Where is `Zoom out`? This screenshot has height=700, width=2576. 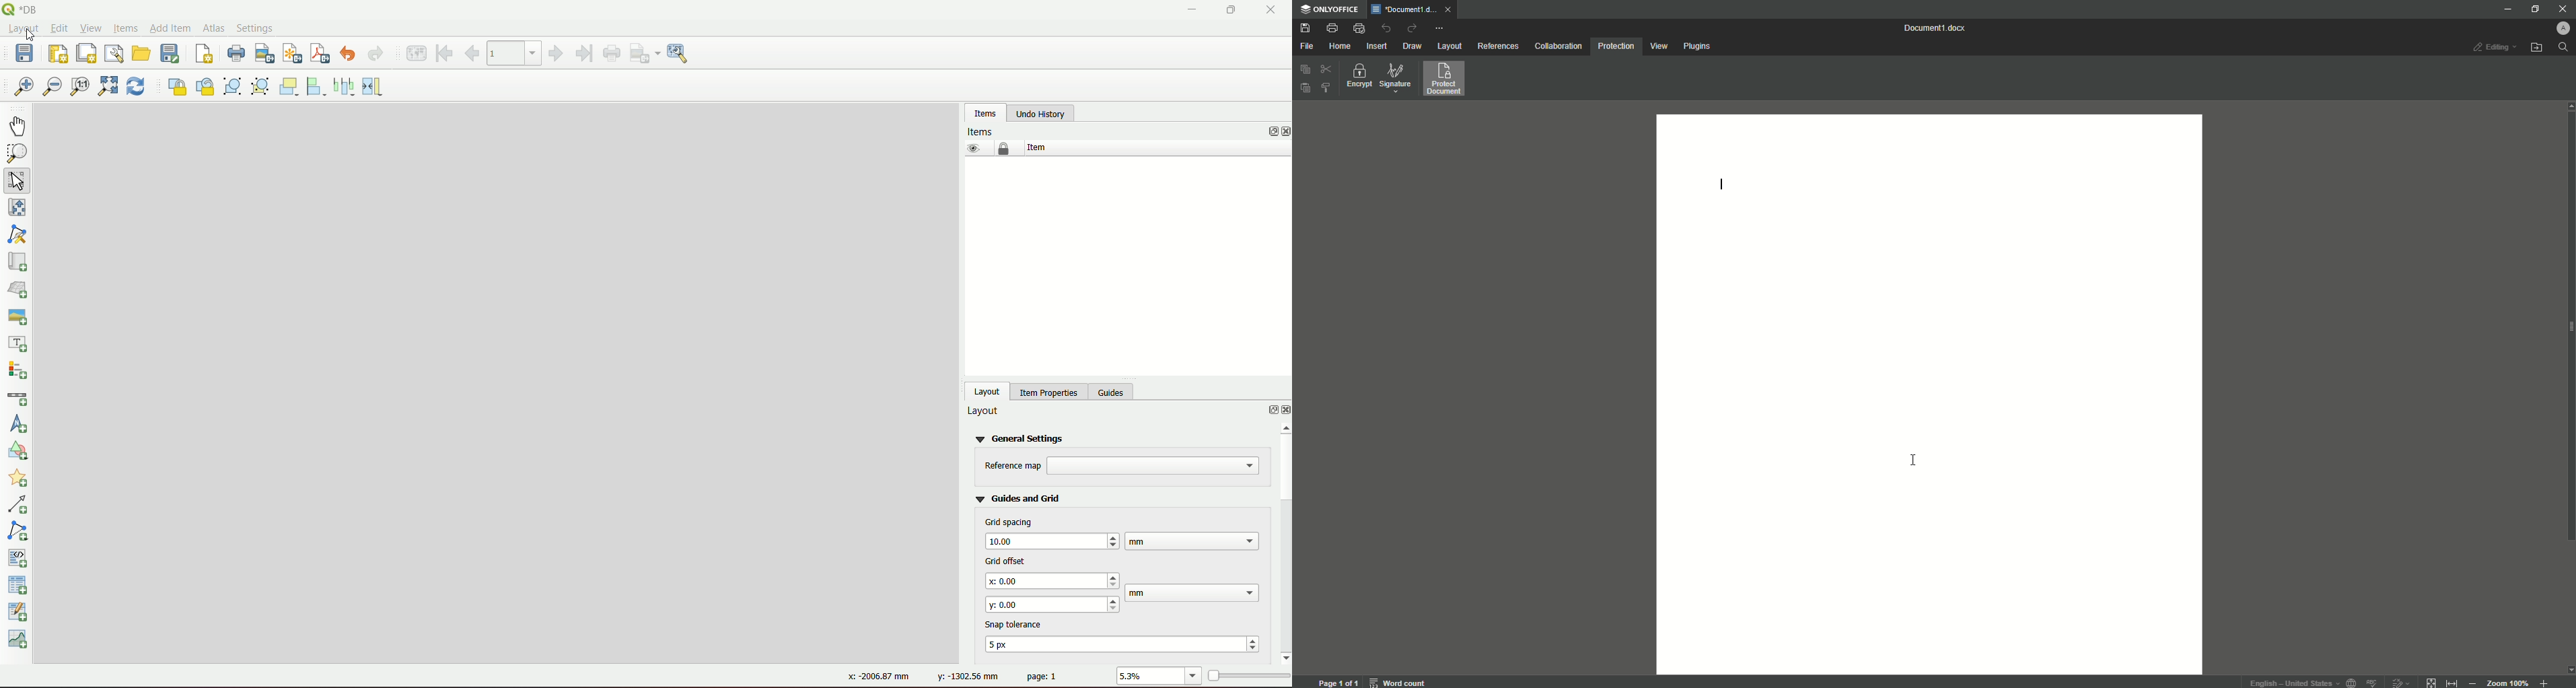 Zoom out is located at coordinates (2472, 681).